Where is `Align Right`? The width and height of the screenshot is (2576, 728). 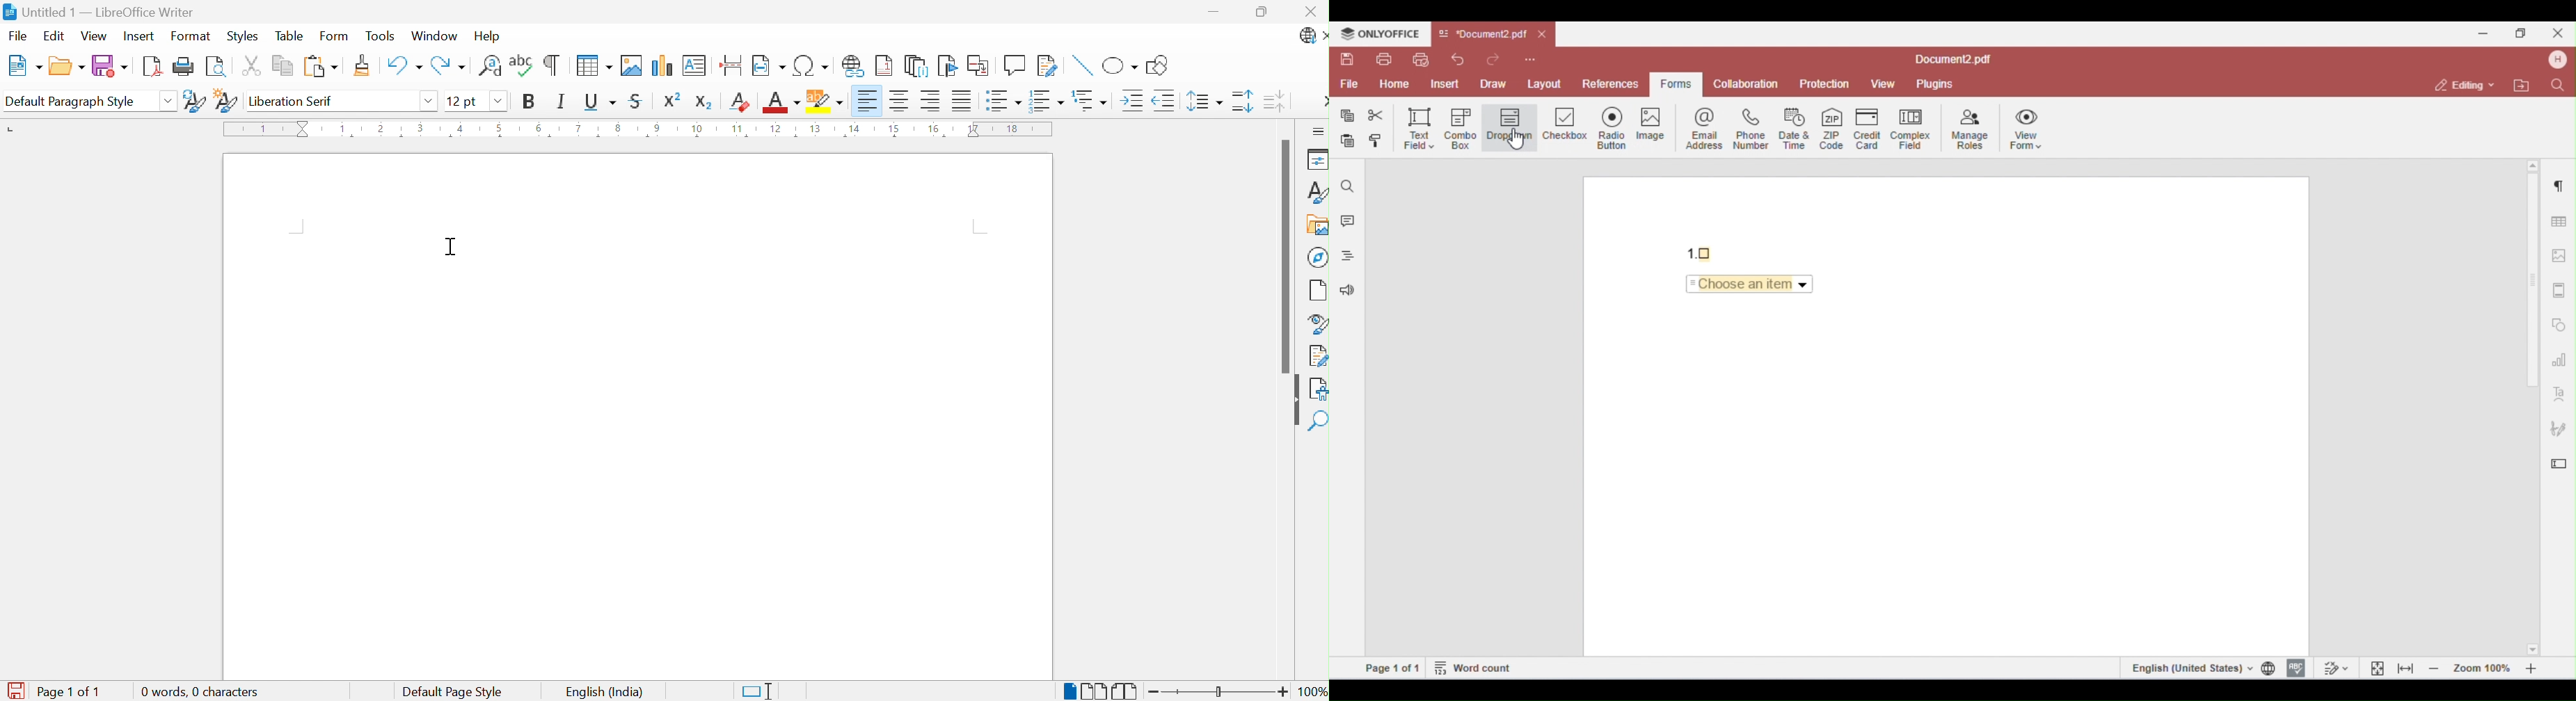
Align Right is located at coordinates (931, 99).